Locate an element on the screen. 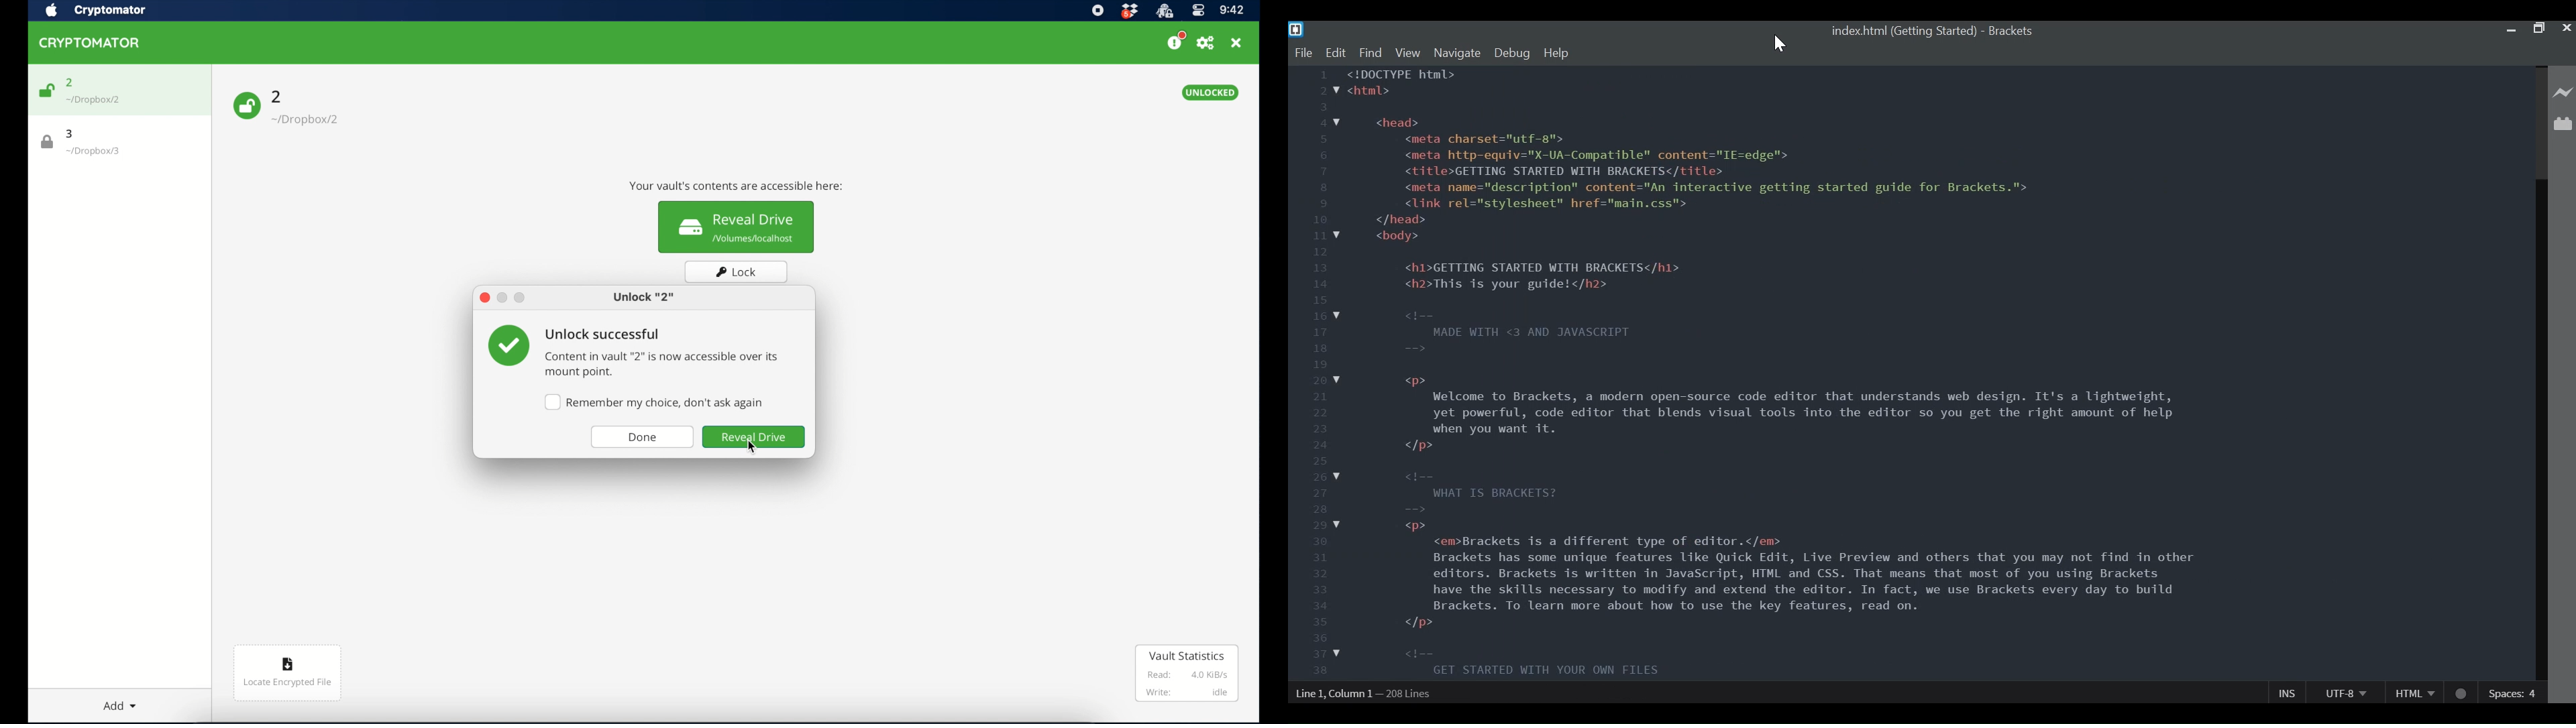 Image resolution: width=2576 pixels, height=728 pixels. Line 1, Column 1 - 208 Lines is located at coordinates (1365, 695).